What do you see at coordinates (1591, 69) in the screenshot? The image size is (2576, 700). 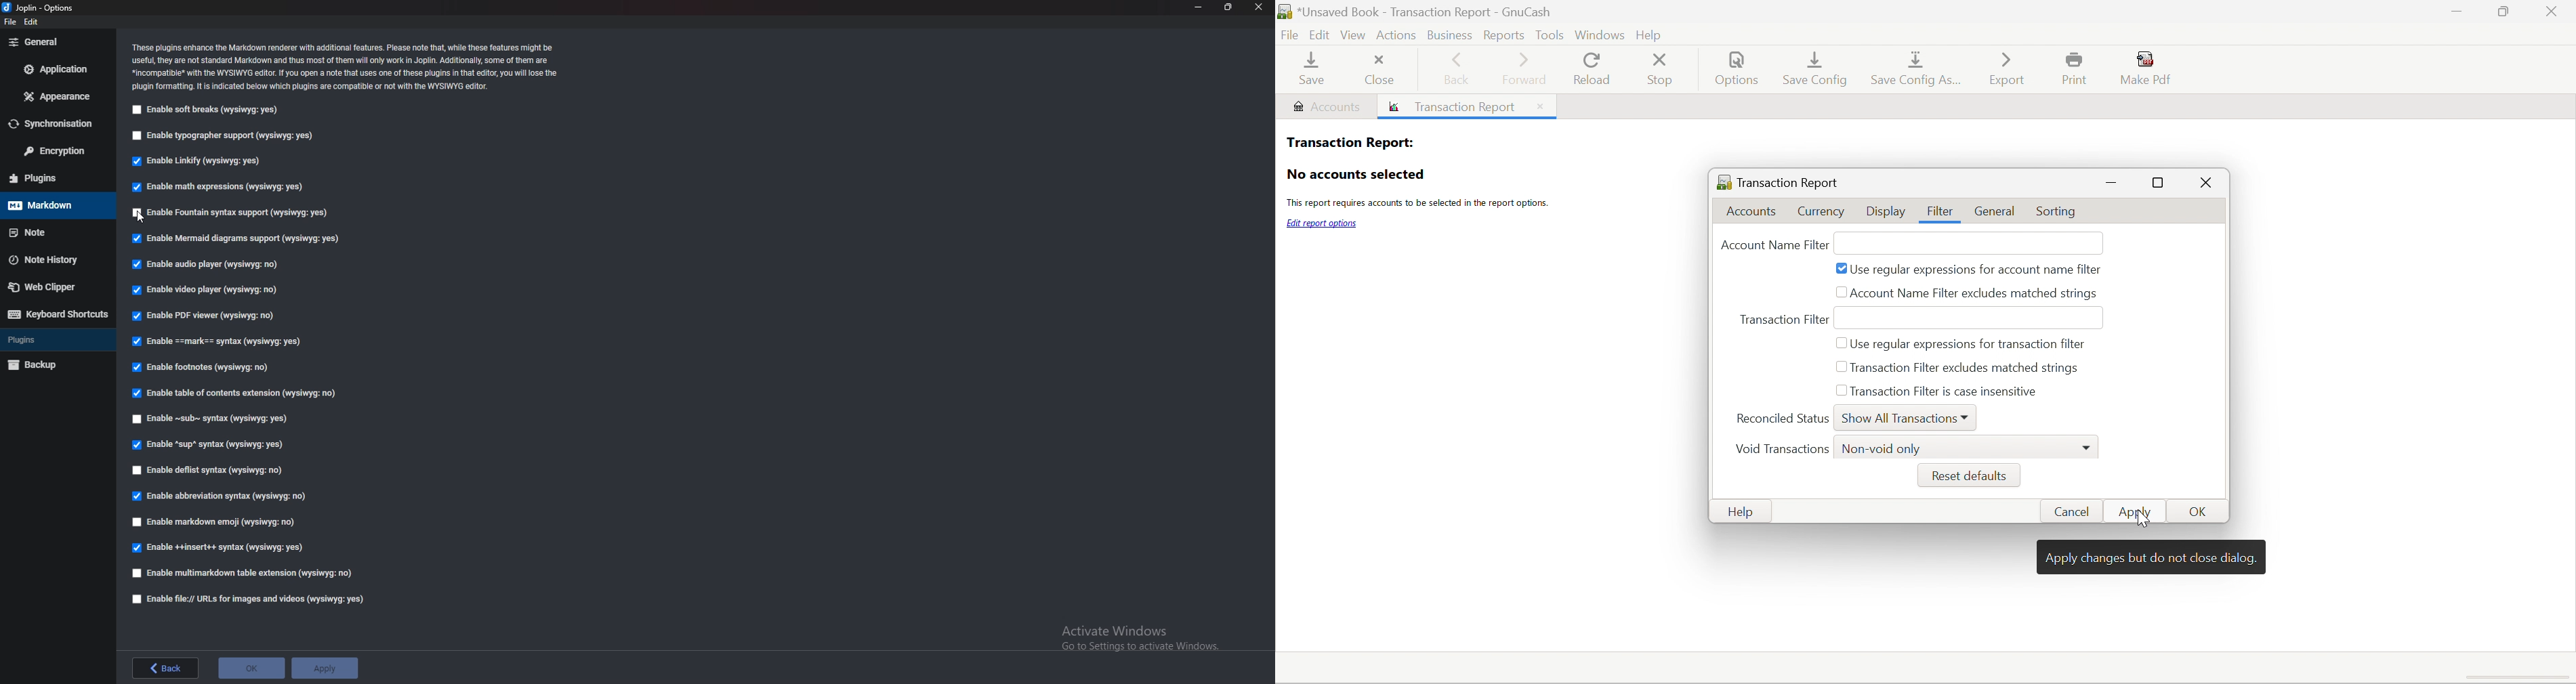 I see `Reload` at bounding box center [1591, 69].